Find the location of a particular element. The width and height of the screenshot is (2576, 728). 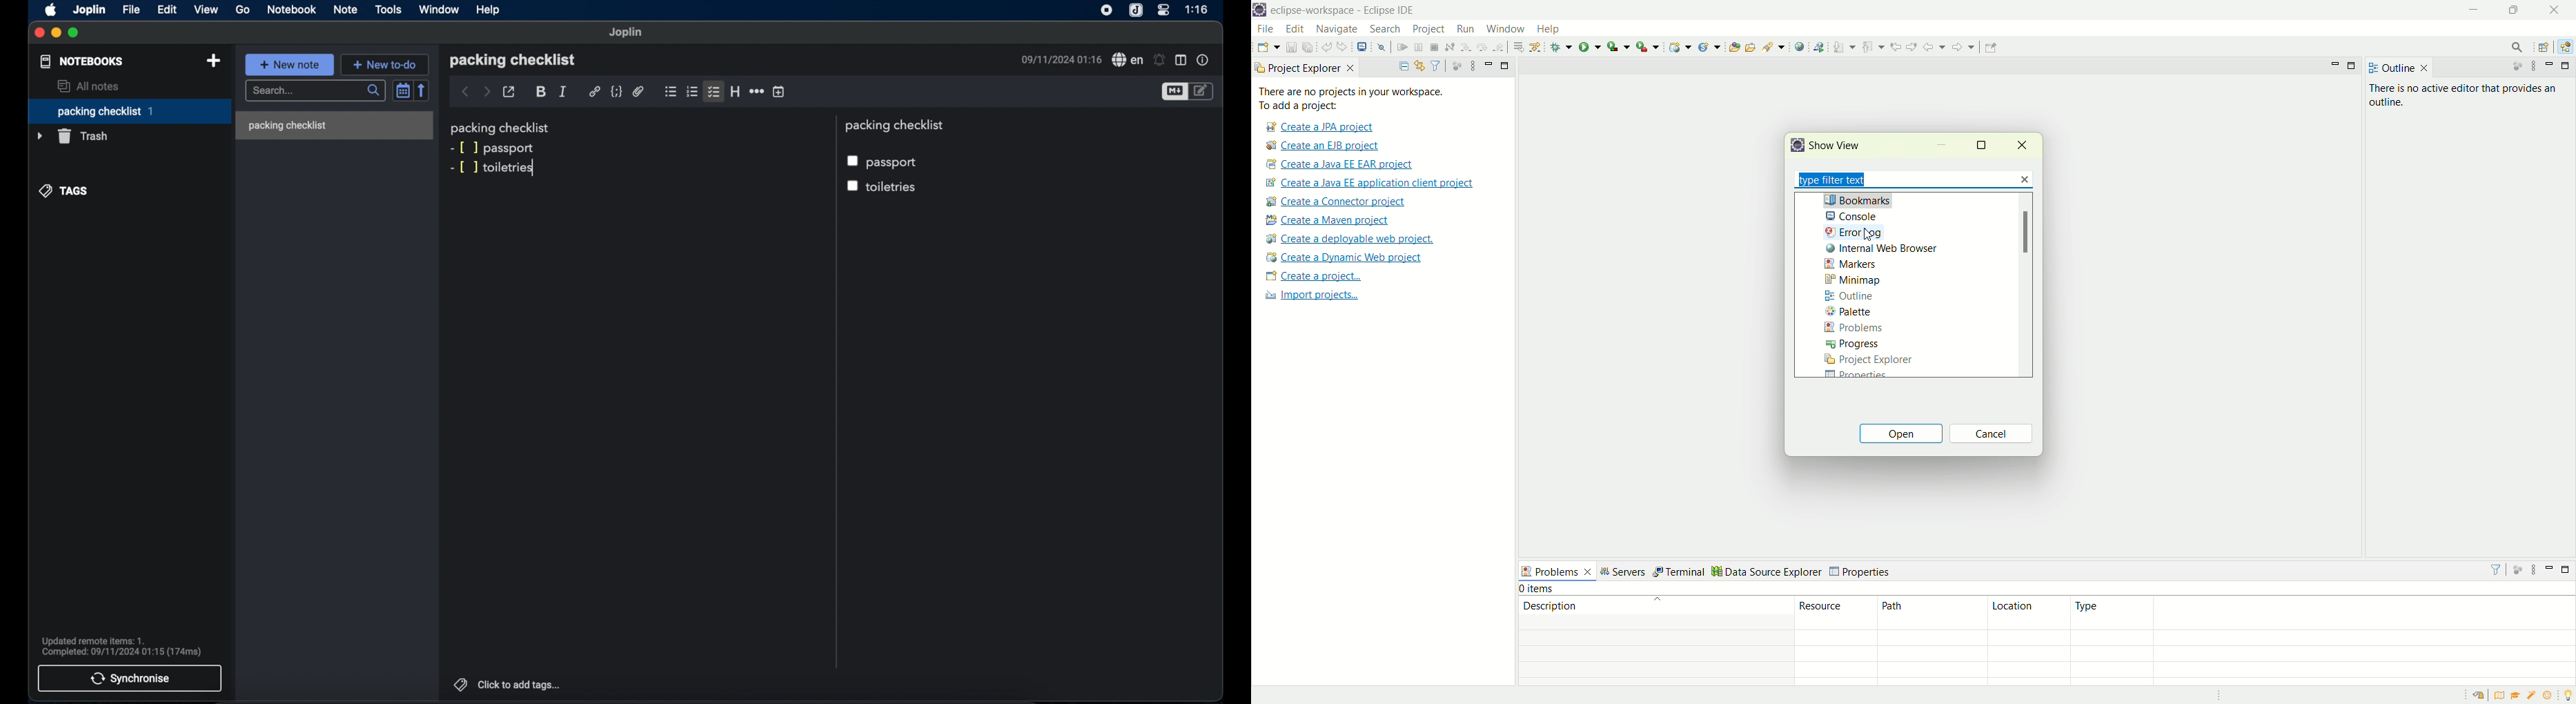

run is located at coordinates (1591, 46).